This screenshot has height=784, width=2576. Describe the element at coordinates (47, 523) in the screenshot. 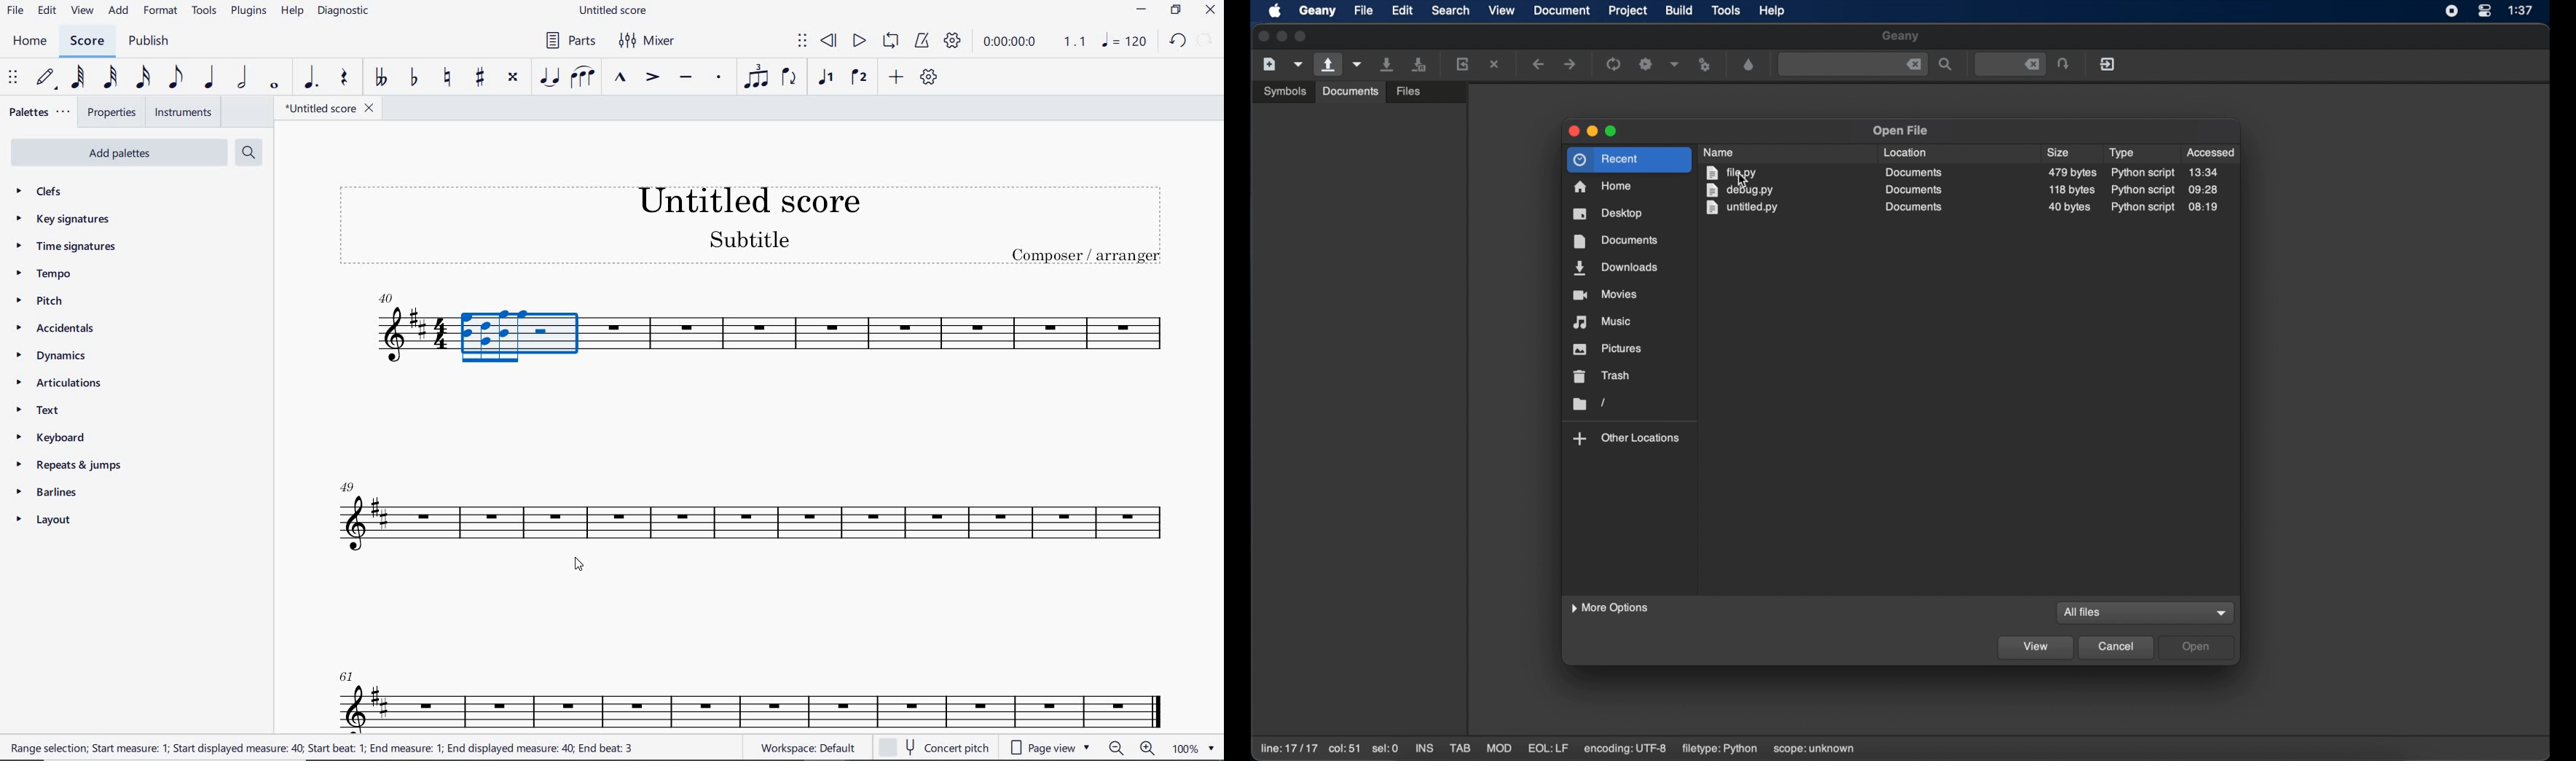

I see `LAYOUT` at that location.